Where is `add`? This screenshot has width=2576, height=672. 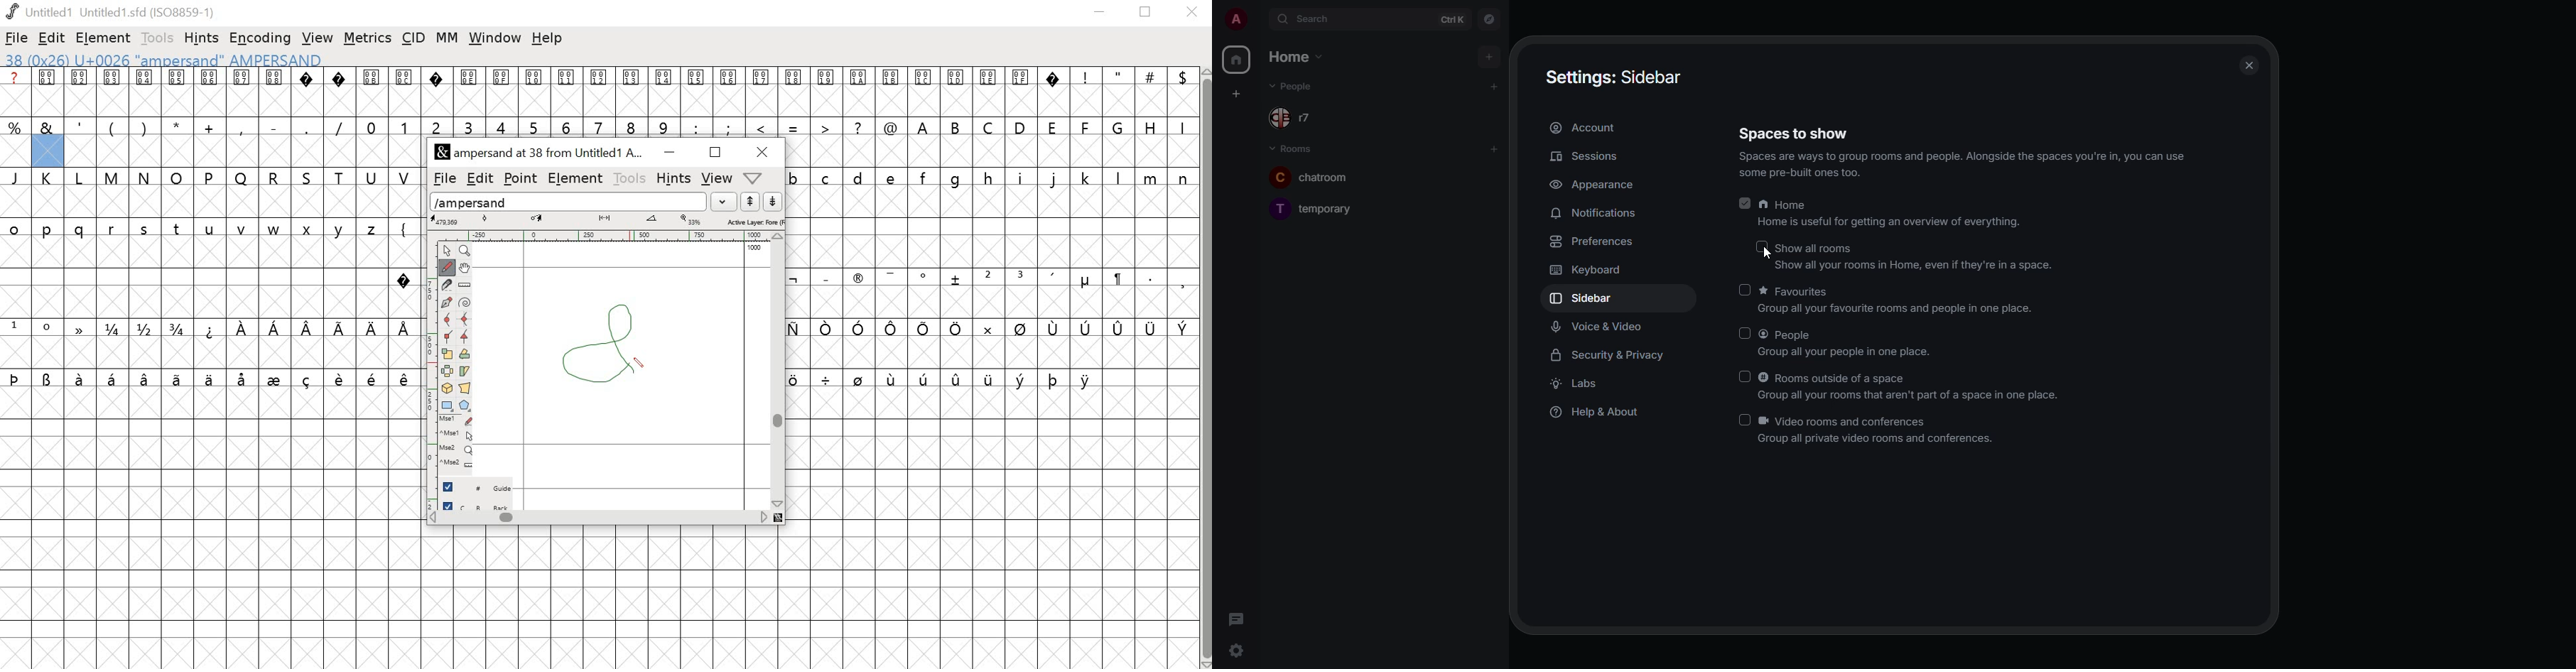
add is located at coordinates (1494, 148).